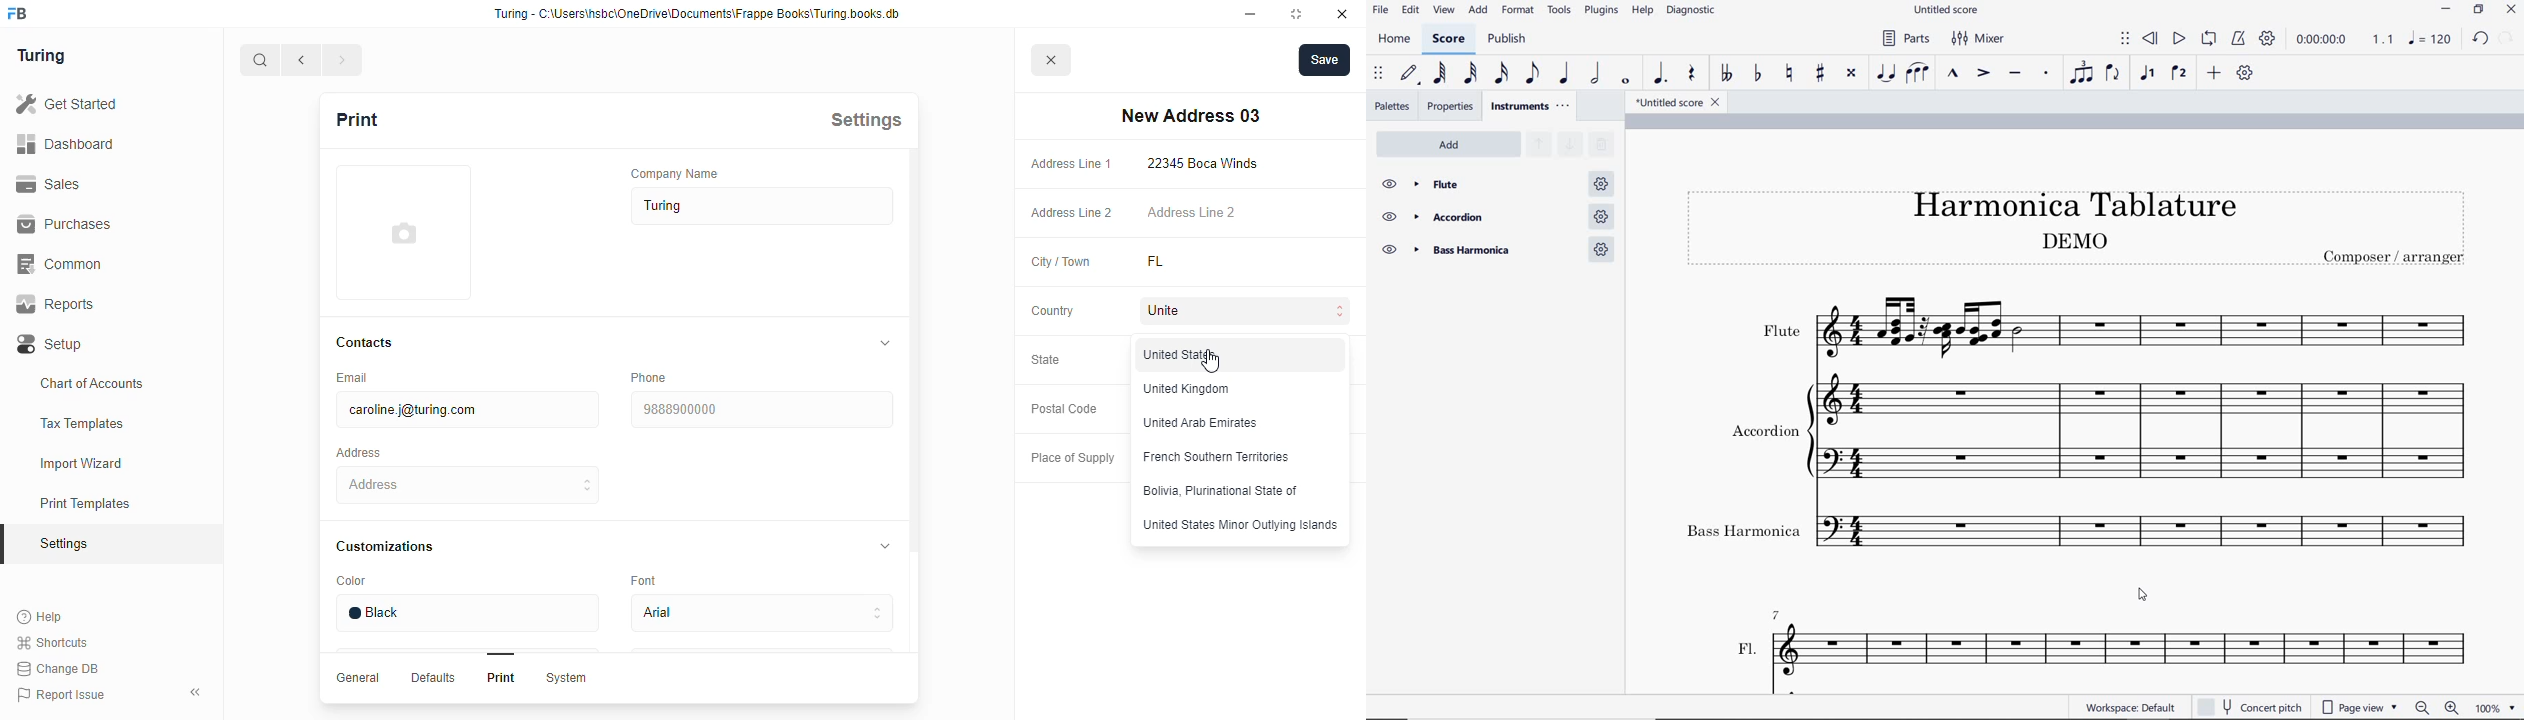  Describe the element at coordinates (2267, 39) in the screenshot. I see `playback settings` at that location.